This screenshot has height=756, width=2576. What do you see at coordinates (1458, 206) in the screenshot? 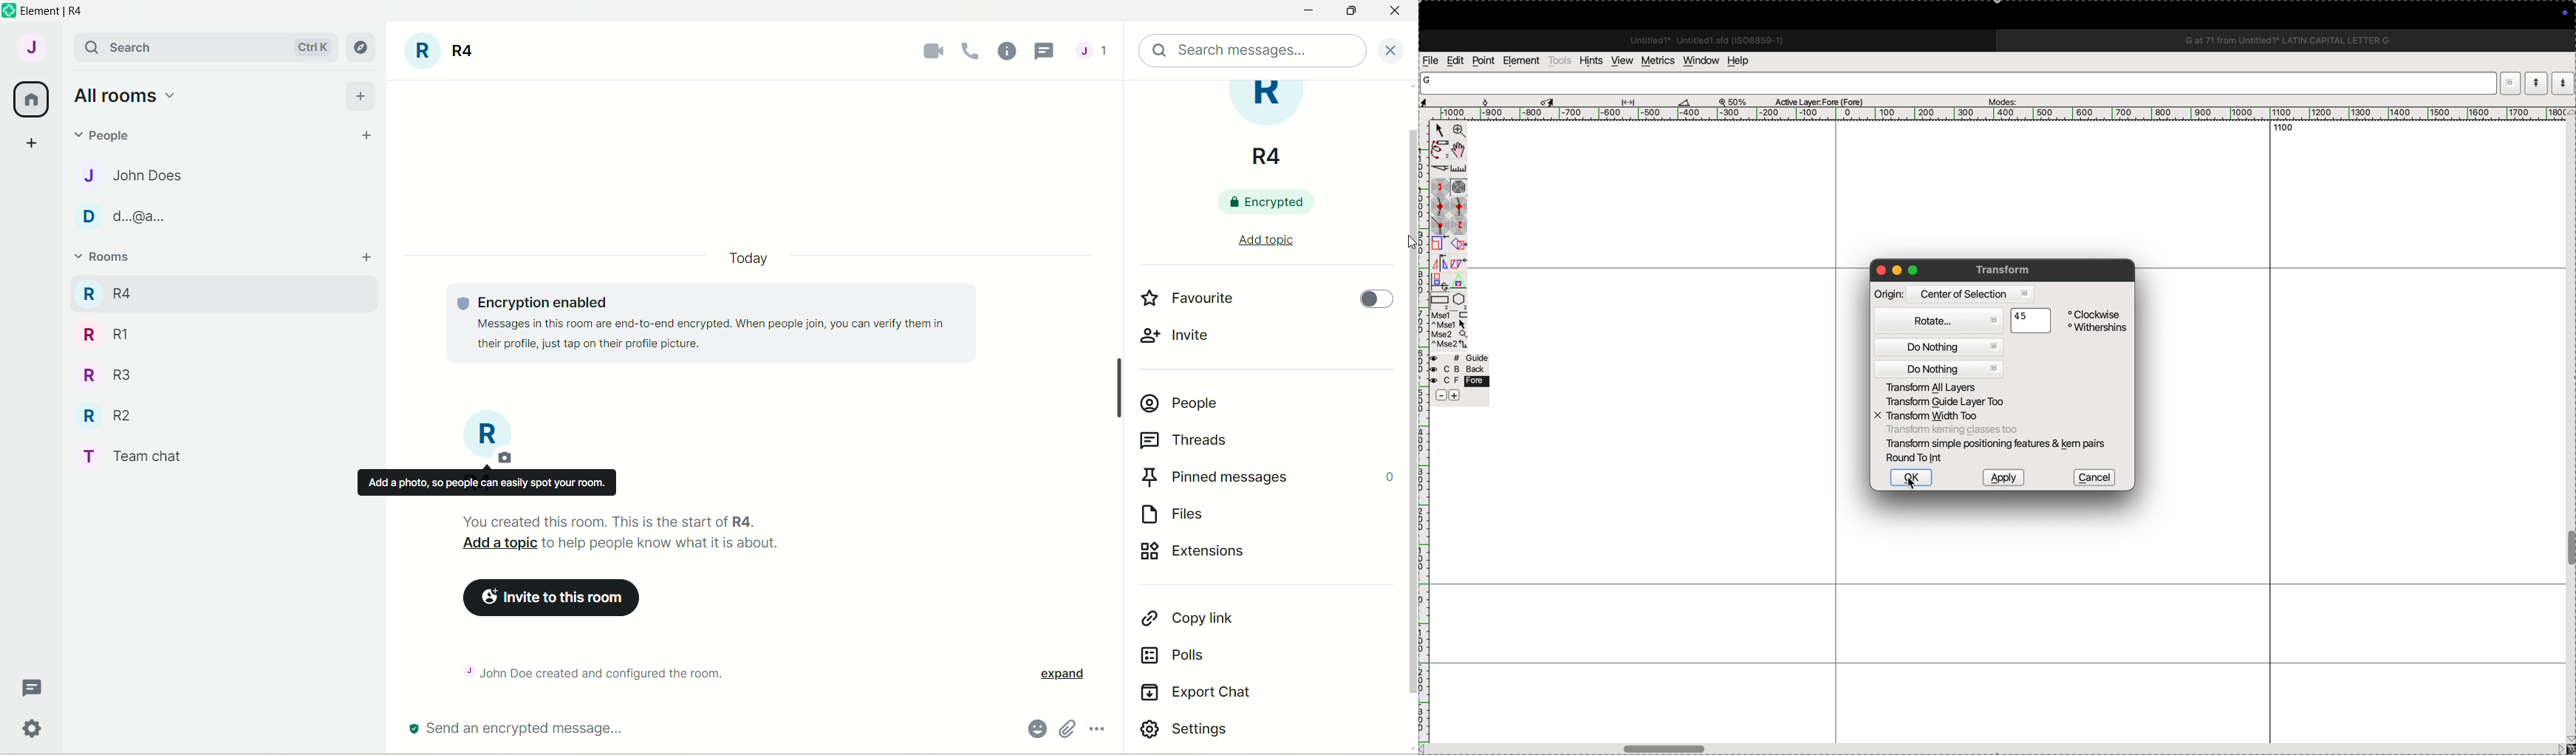
I see `sharp curve` at bounding box center [1458, 206].